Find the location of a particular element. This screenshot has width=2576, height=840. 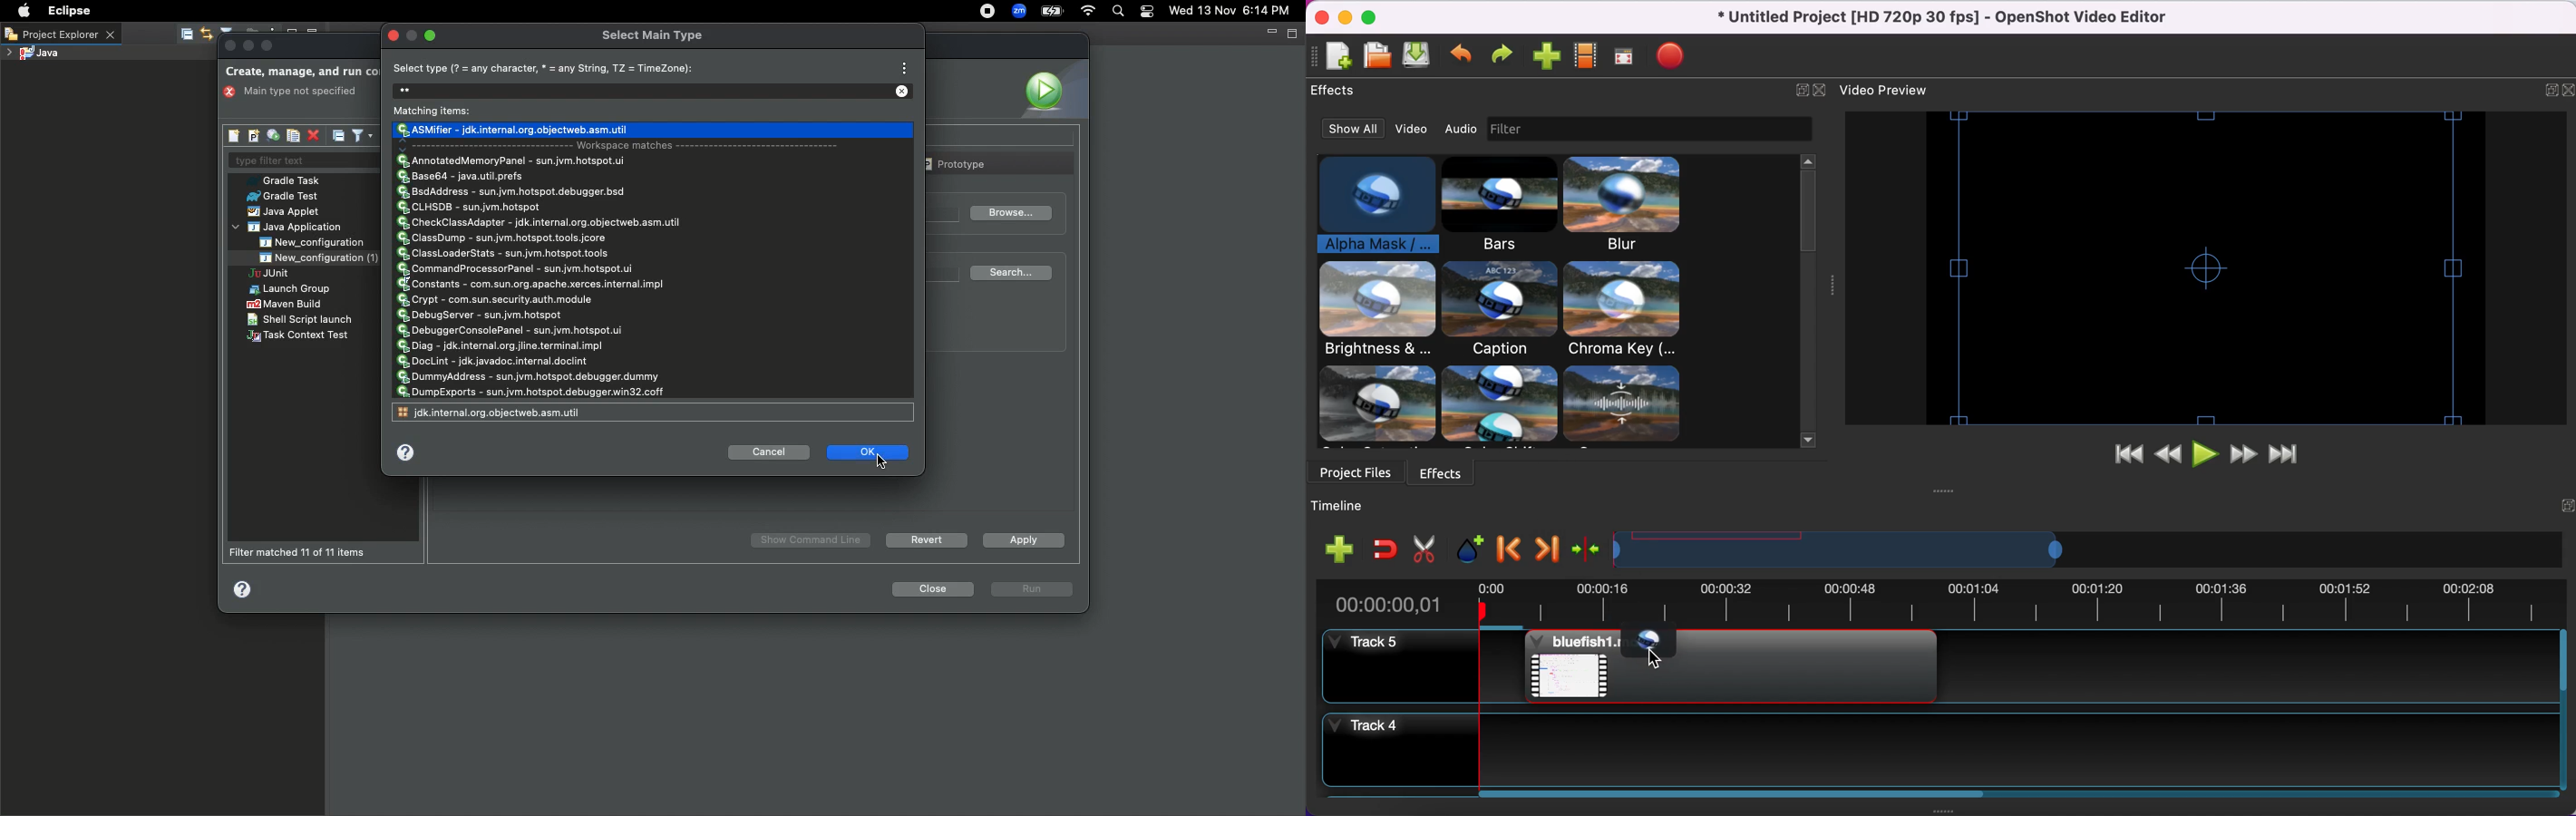

close is located at coordinates (1821, 93).